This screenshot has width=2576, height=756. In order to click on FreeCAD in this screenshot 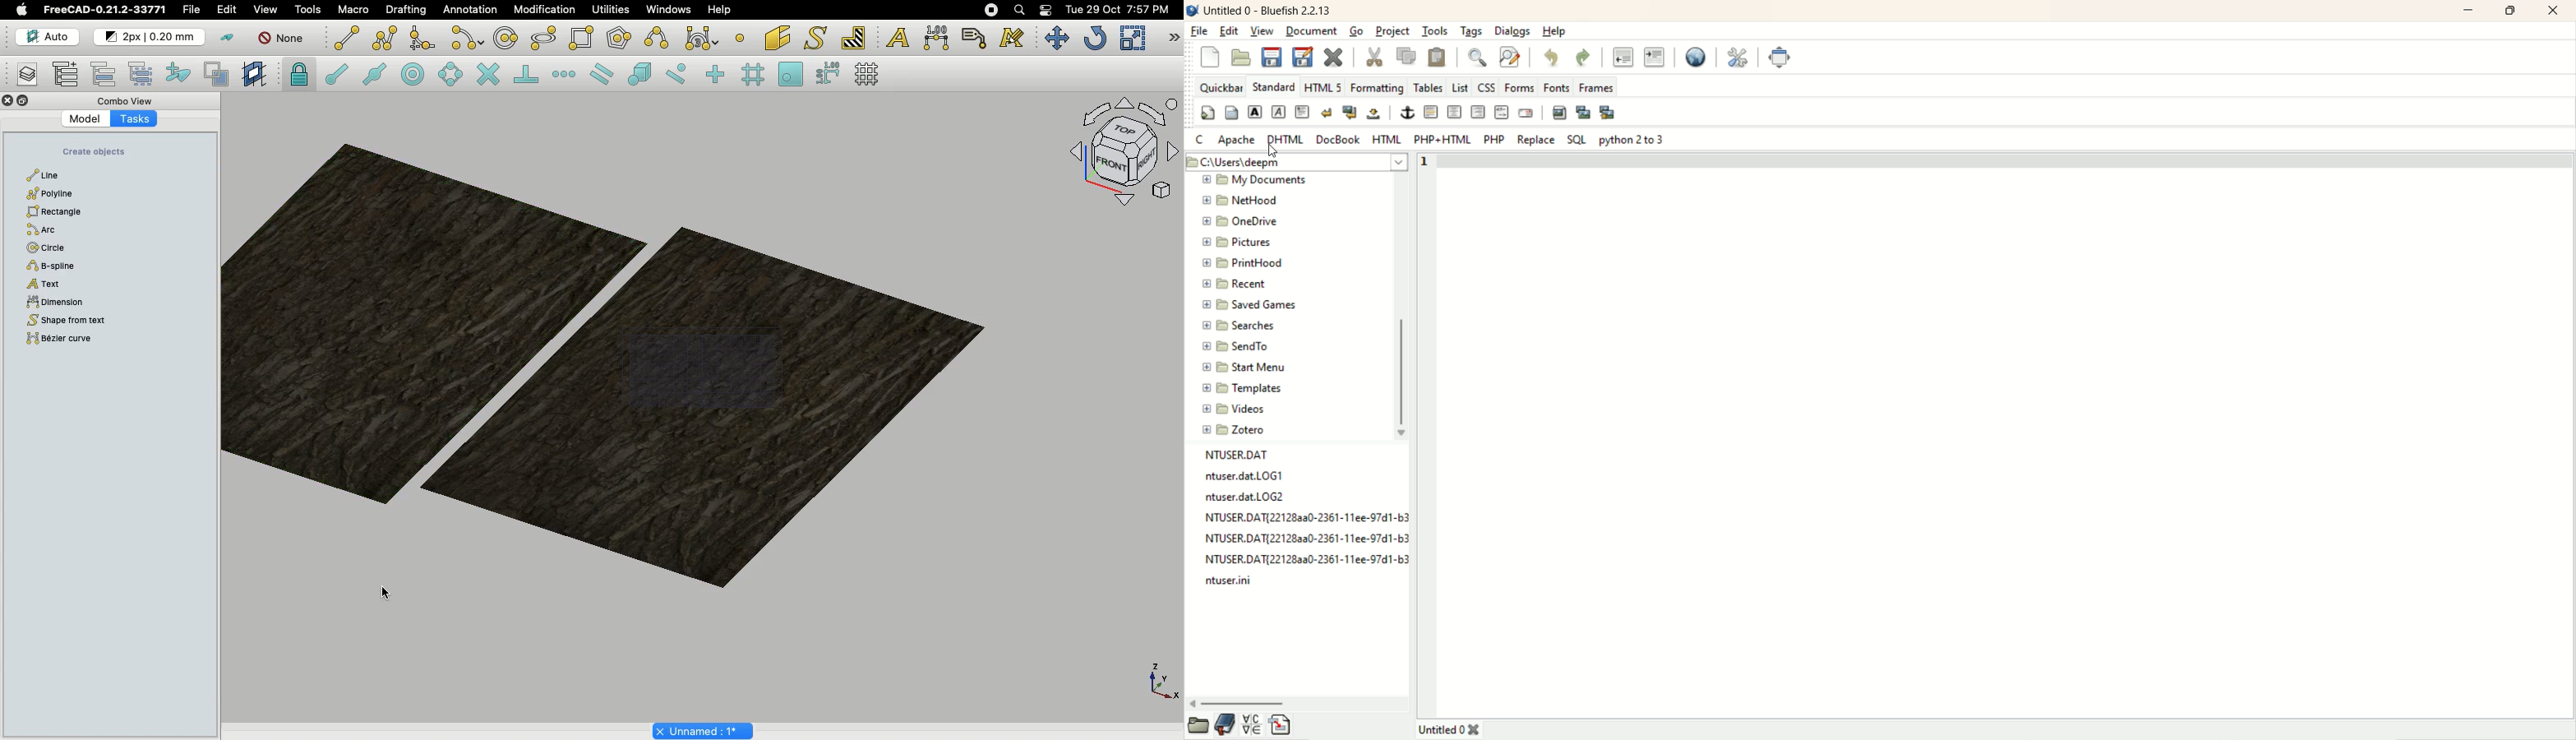, I will do `click(106, 10)`.